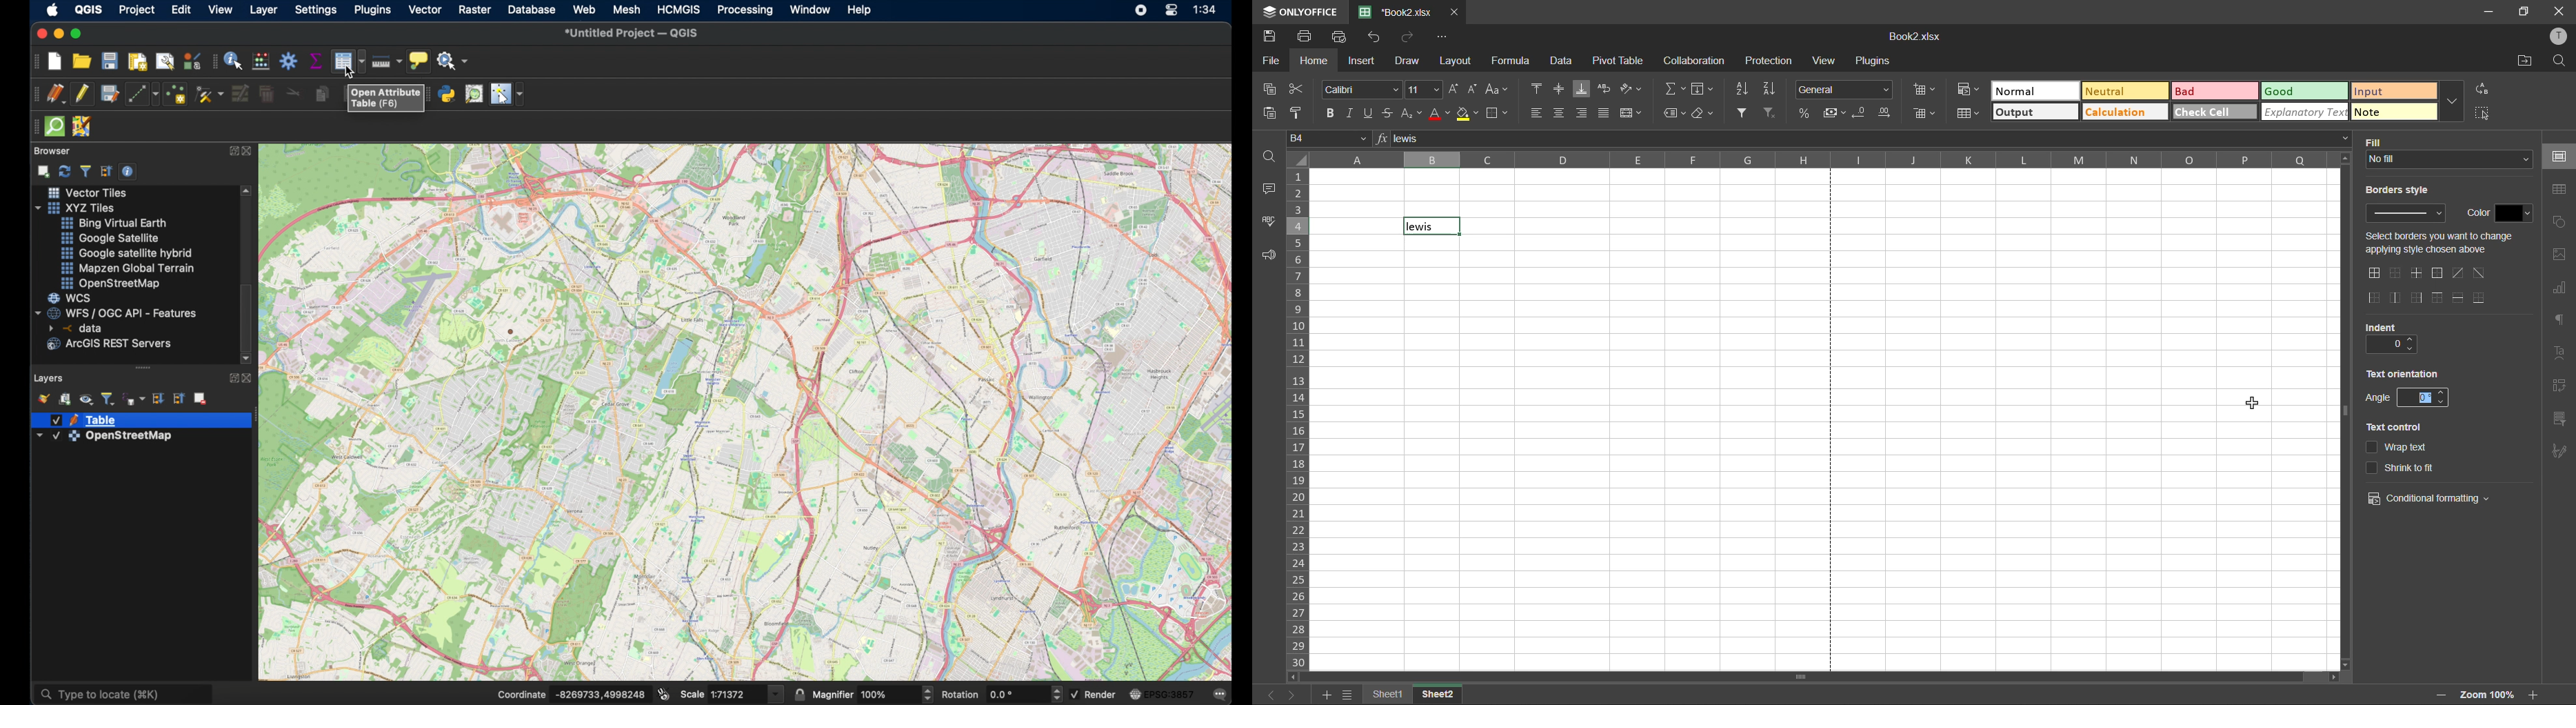  What do you see at coordinates (1349, 695) in the screenshot?
I see `sheet list` at bounding box center [1349, 695].